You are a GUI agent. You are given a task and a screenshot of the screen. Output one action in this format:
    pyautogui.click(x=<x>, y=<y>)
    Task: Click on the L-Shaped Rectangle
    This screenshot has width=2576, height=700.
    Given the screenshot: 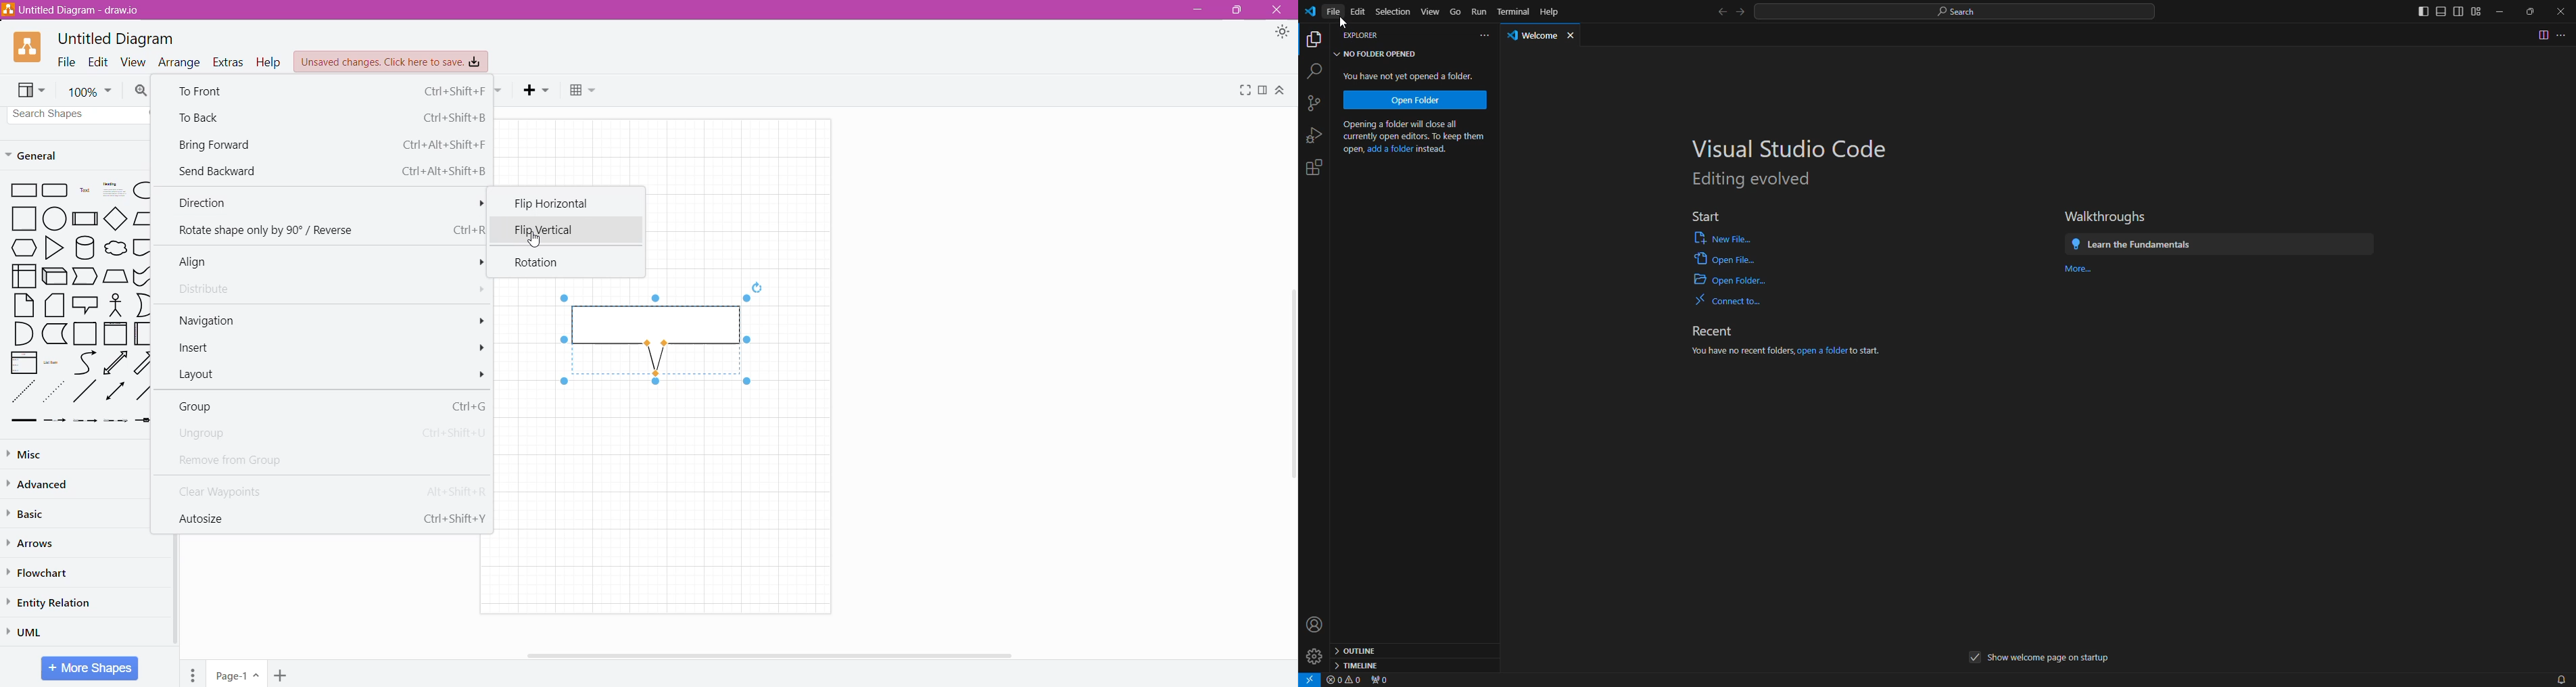 What is the action you would take?
    pyautogui.click(x=53, y=334)
    